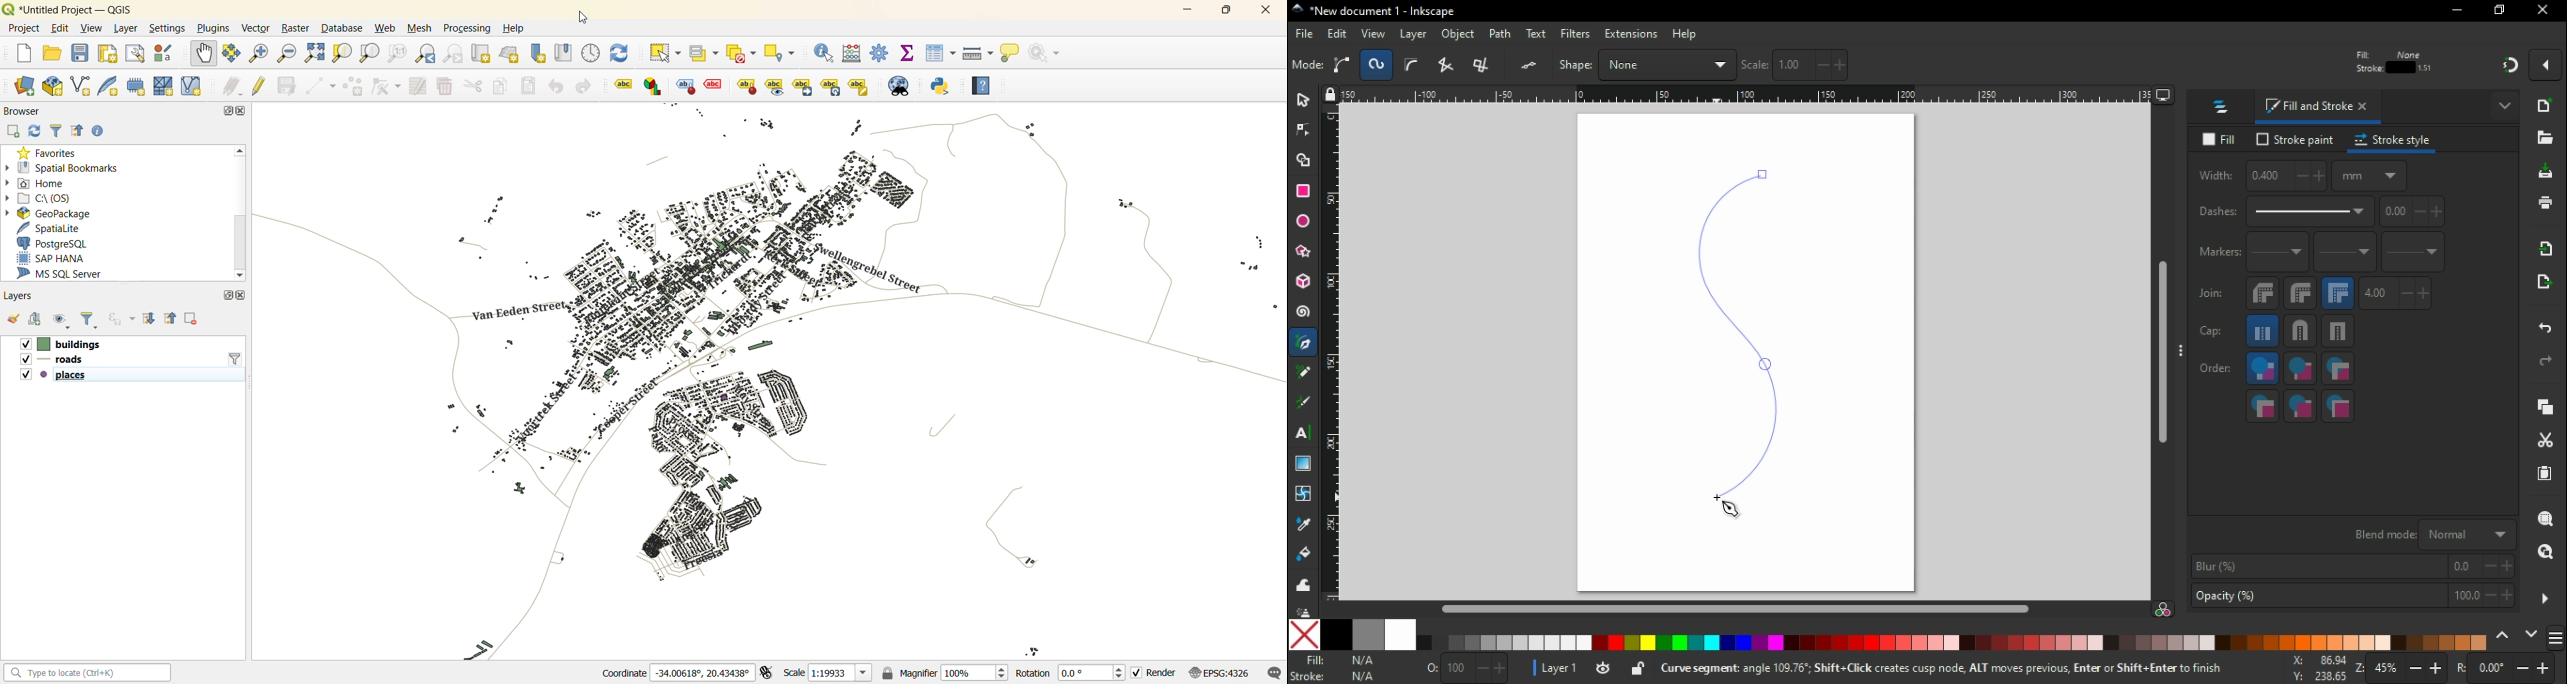 The height and width of the screenshot is (700, 2576). Describe the element at coordinates (1308, 66) in the screenshot. I see `mode` at that location.